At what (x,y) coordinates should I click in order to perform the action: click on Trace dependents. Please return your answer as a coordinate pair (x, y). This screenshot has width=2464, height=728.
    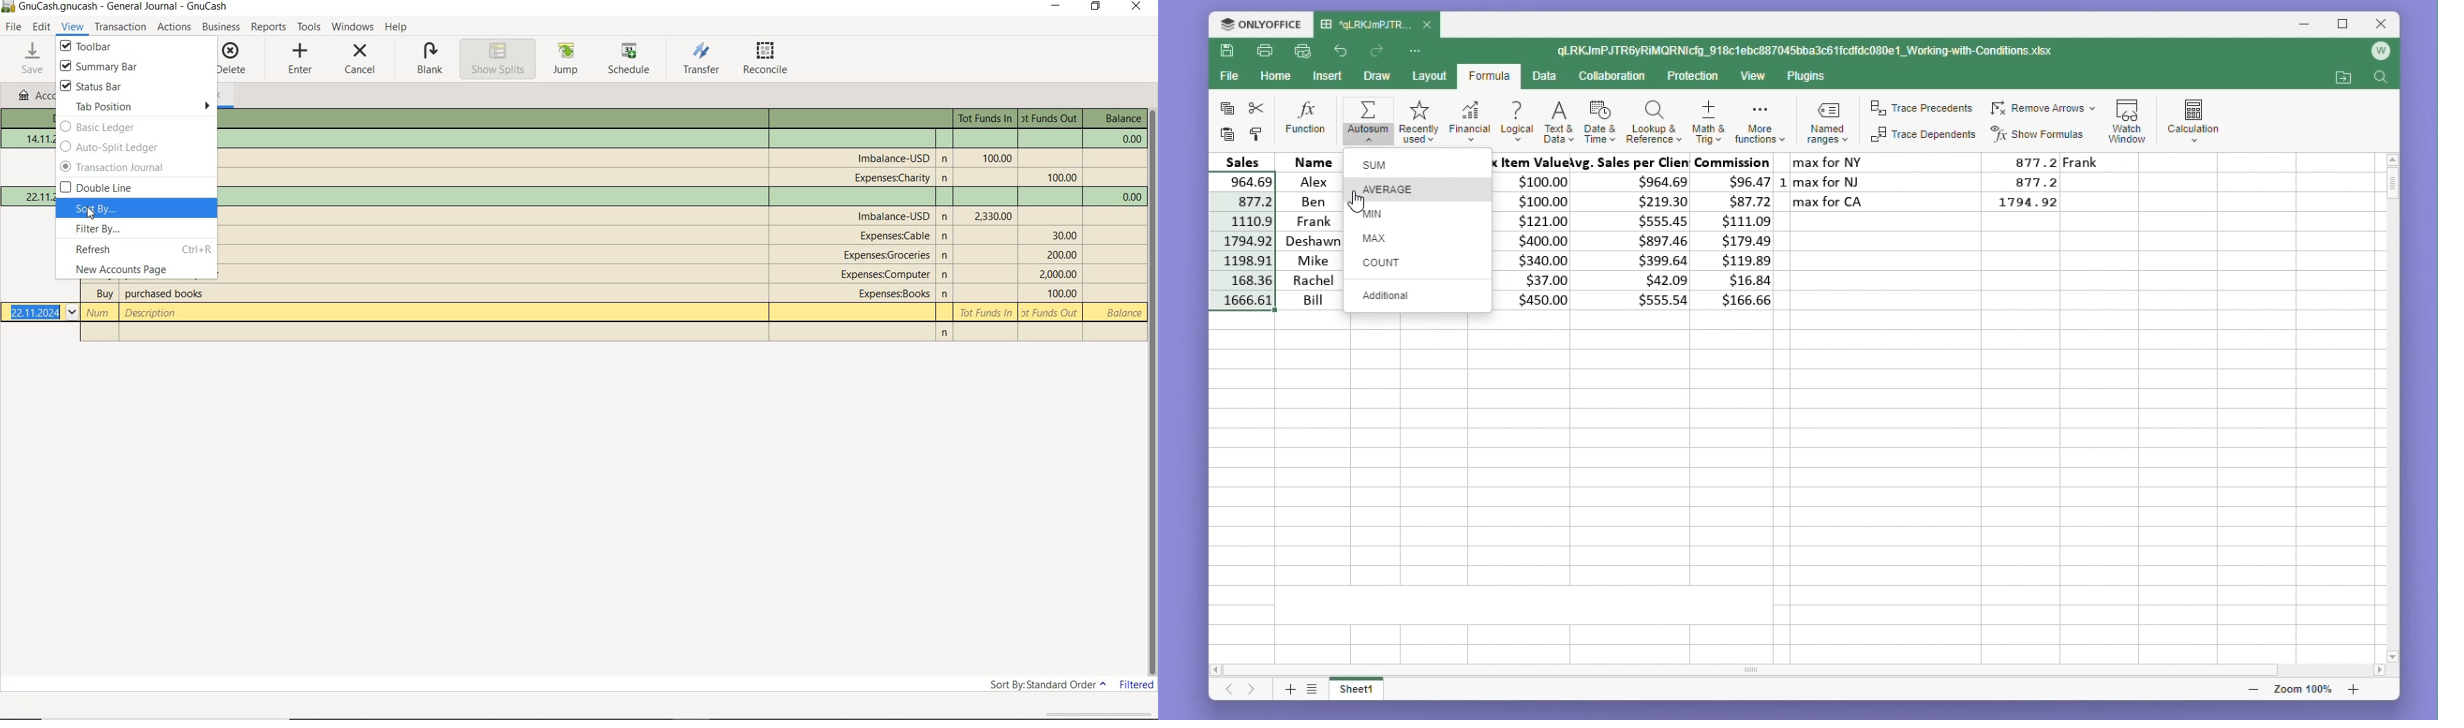
    Looking at the image, I should click on (1924, 135).